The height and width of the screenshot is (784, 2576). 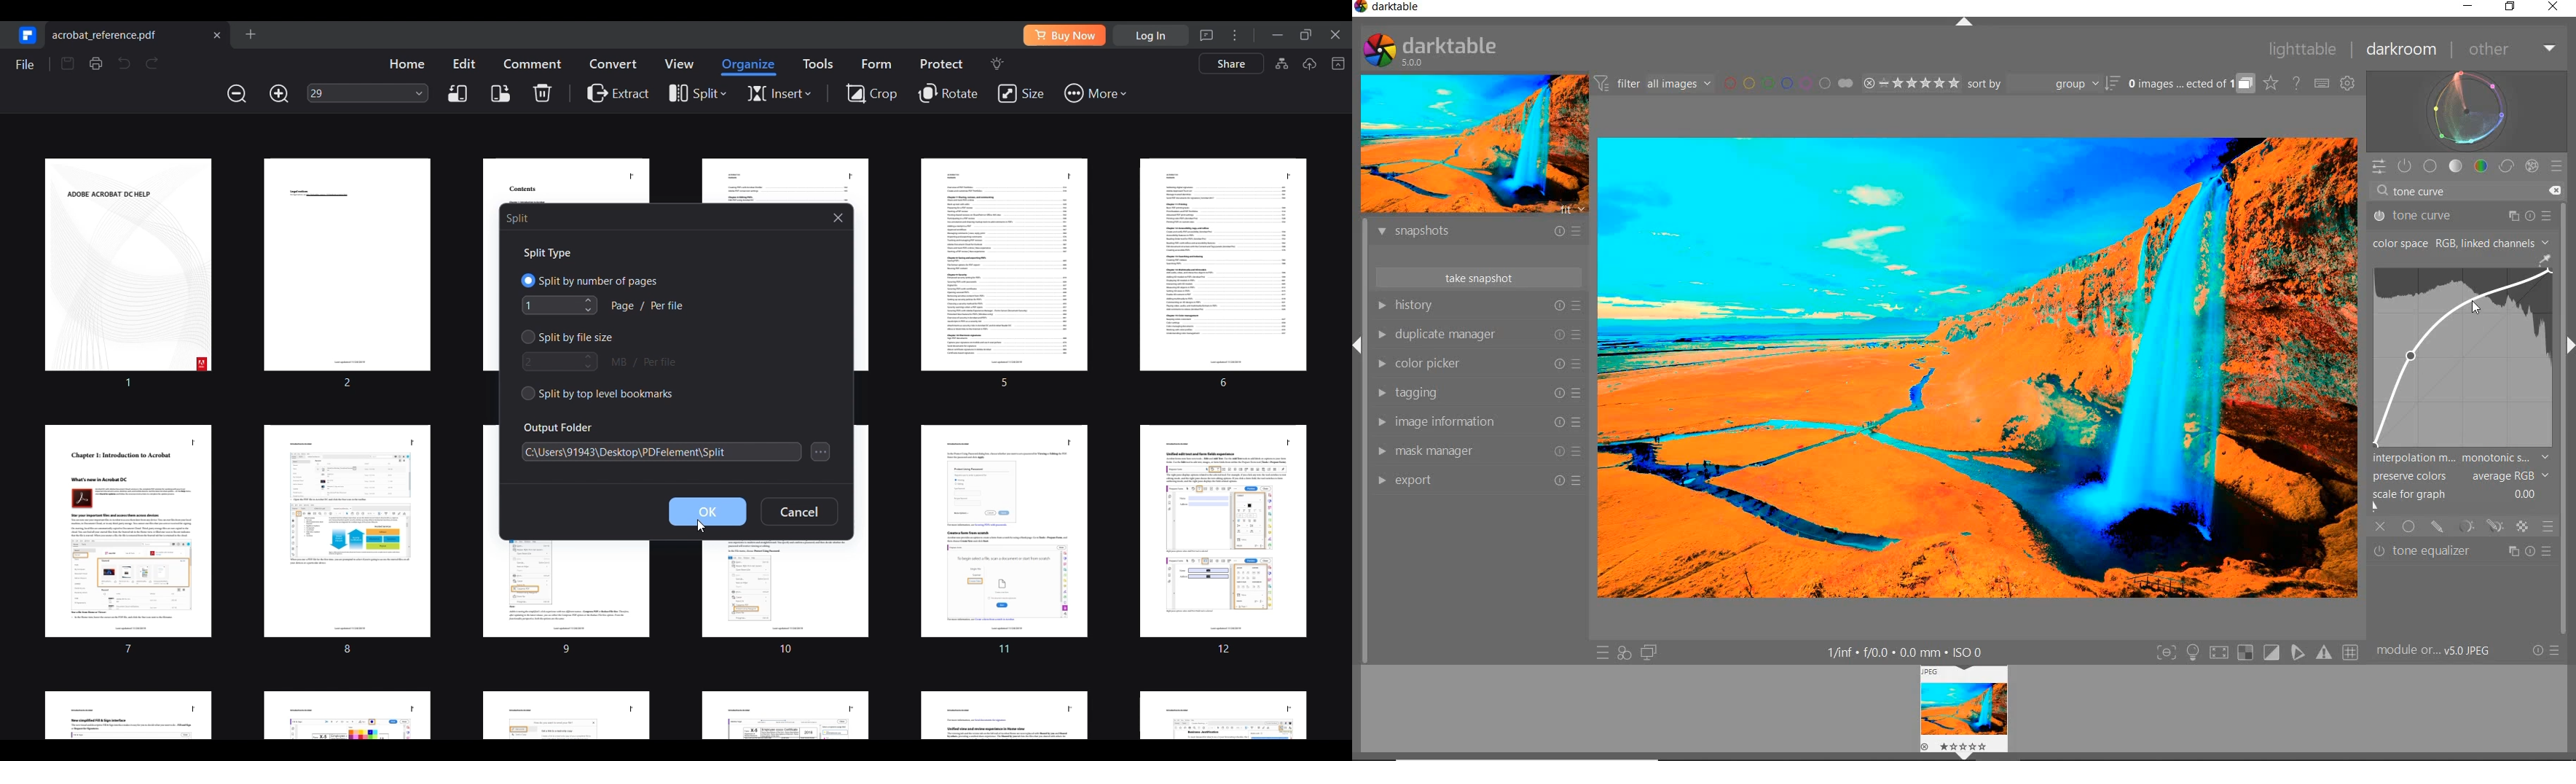 What do you see at coordinates (2545, 652) in the screenshot?
I see `RESET OR PRESETS & PREFERENCES` at bounding box center [2545, 652].